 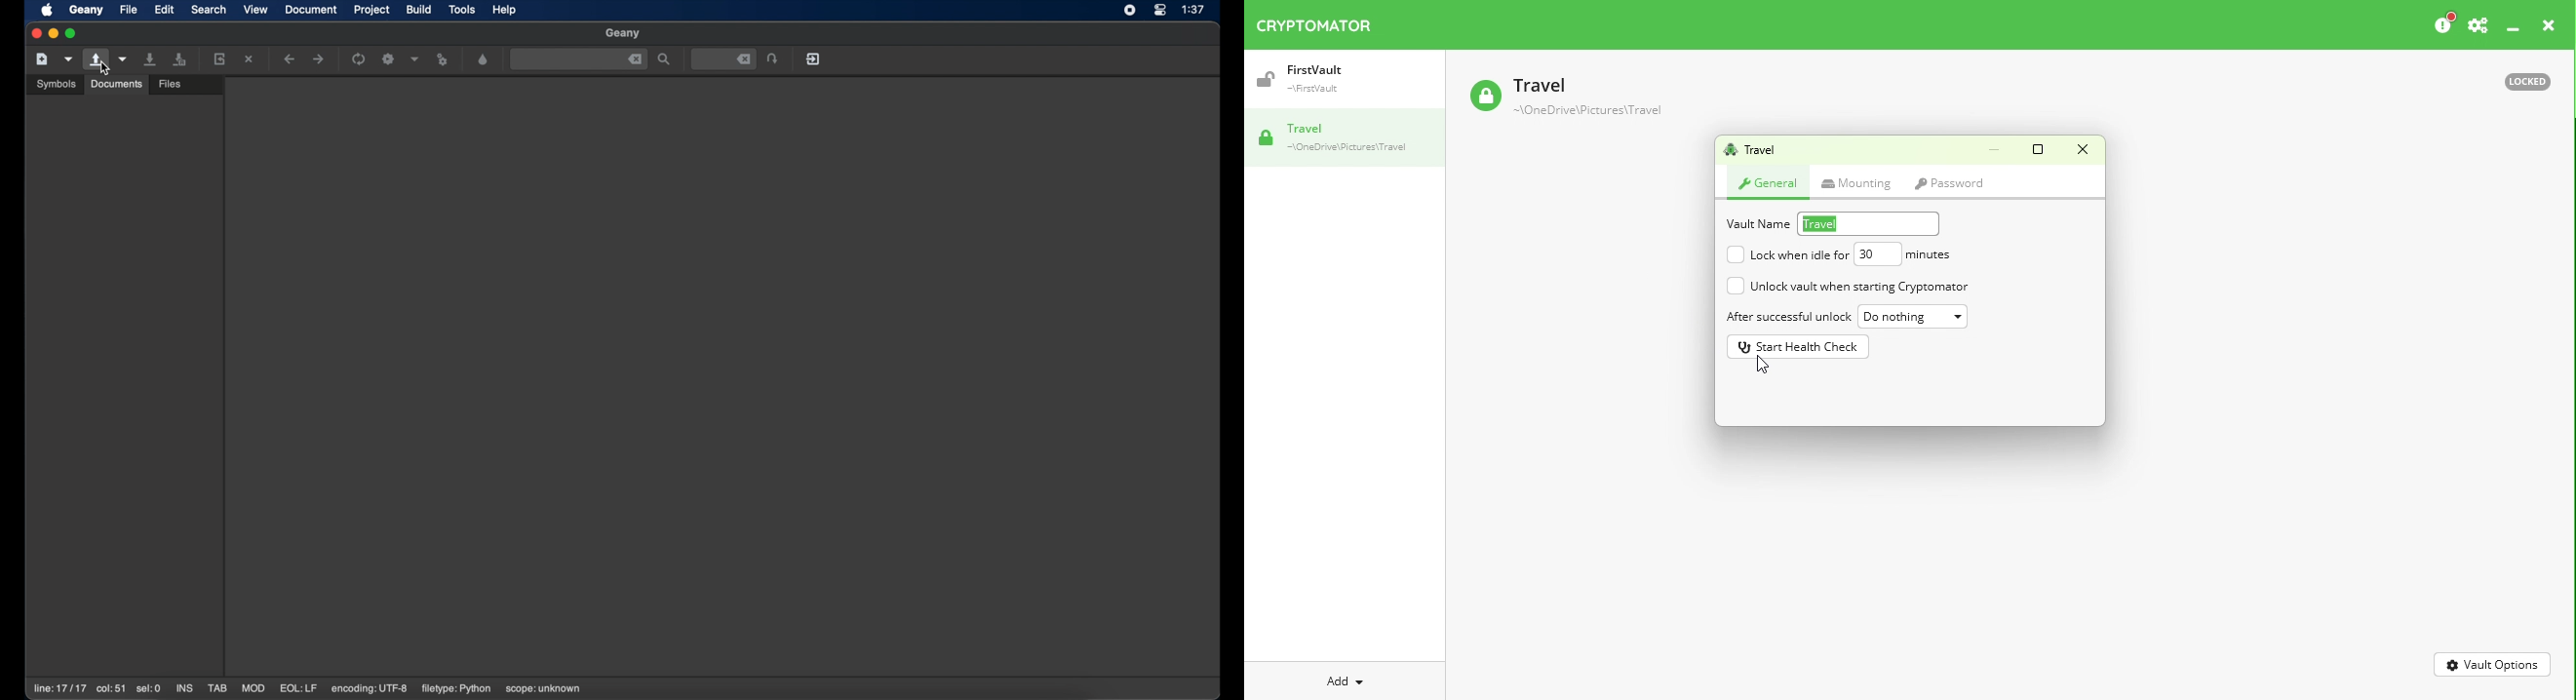 I want to click on unchecked checkbox, so click(x=1736, y=287).